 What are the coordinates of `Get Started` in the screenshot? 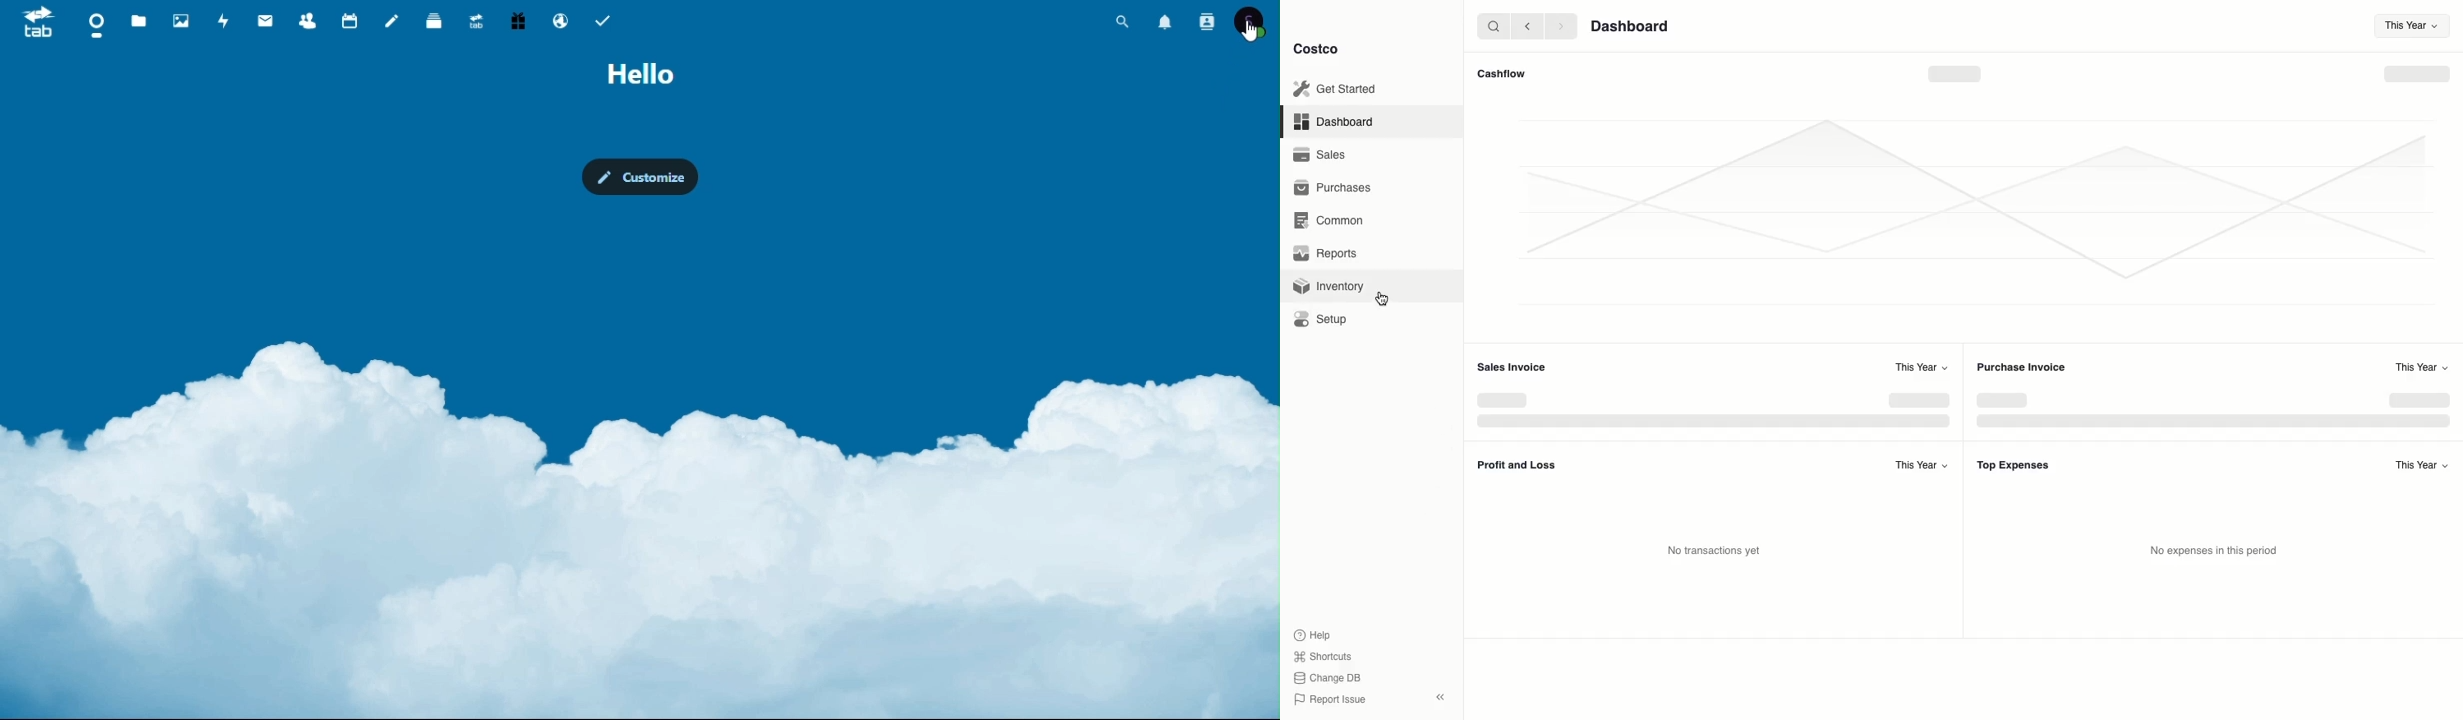 It's located at (1338, 88).